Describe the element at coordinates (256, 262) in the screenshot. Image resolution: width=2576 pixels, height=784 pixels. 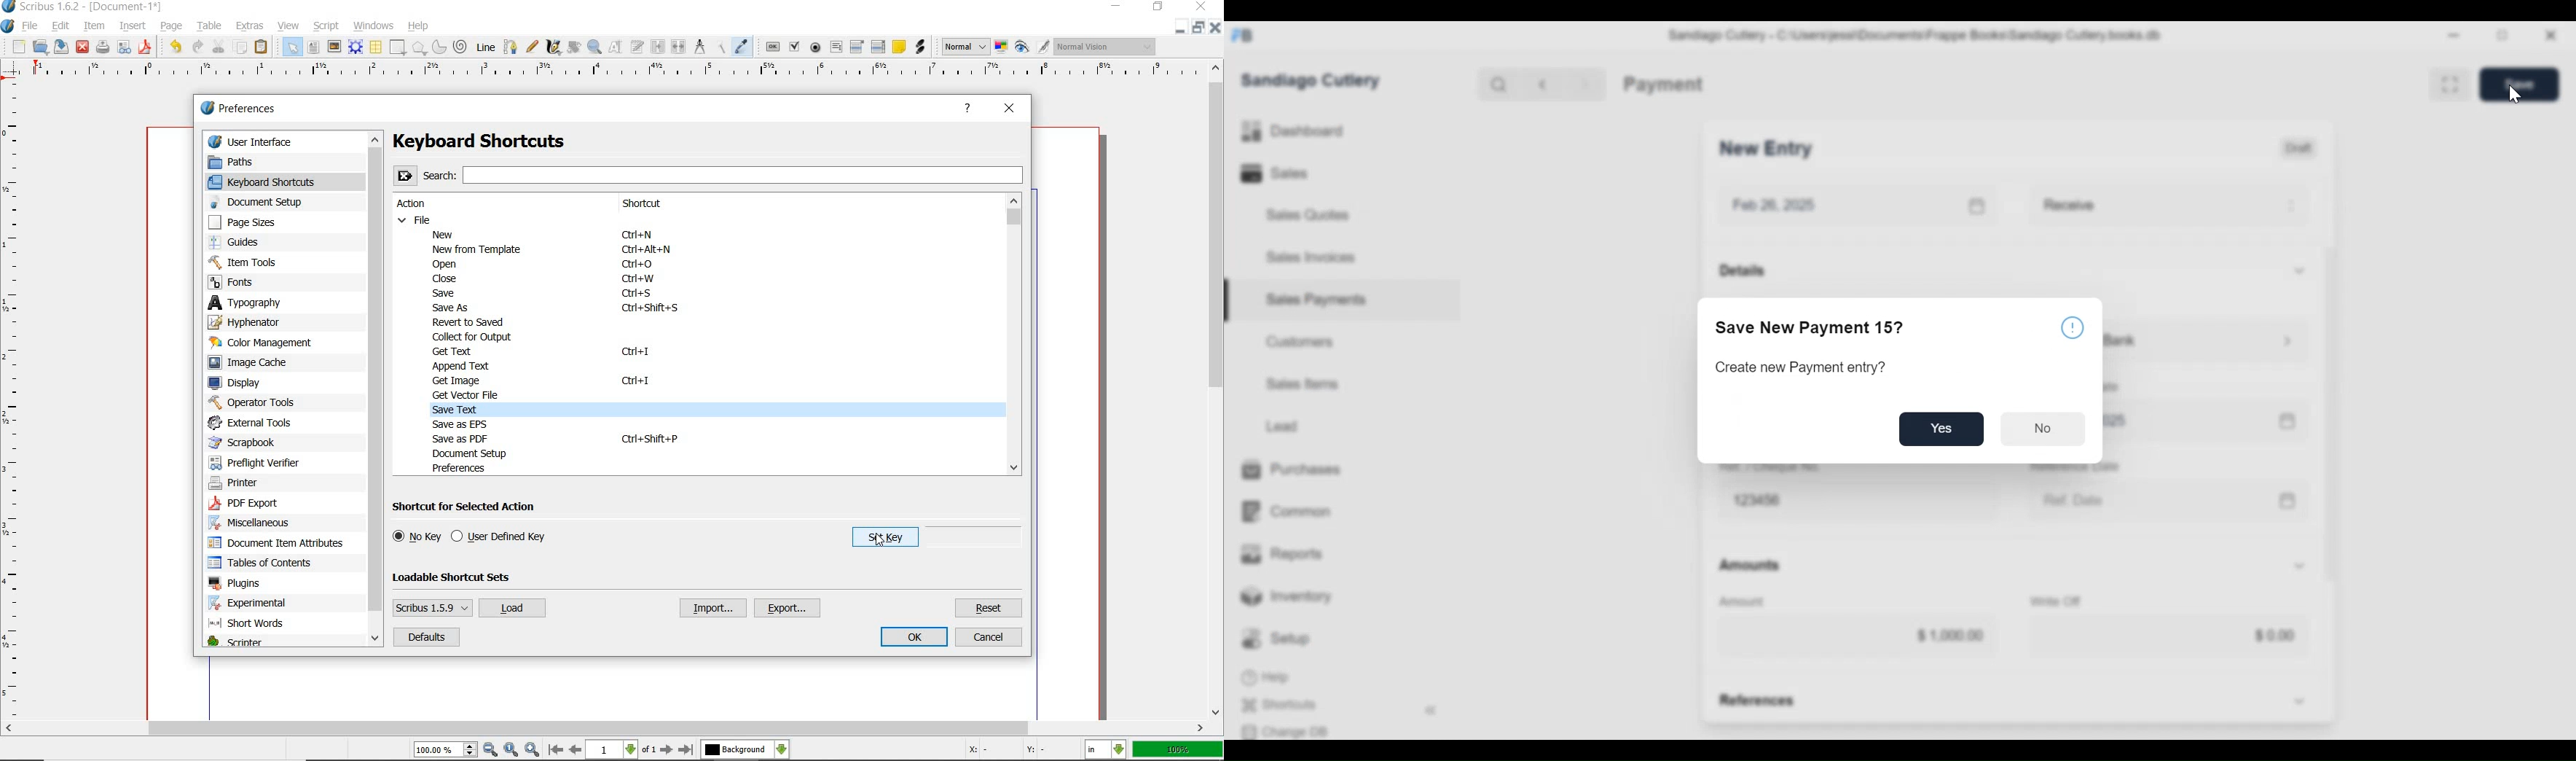
I see `item tools` at that location.